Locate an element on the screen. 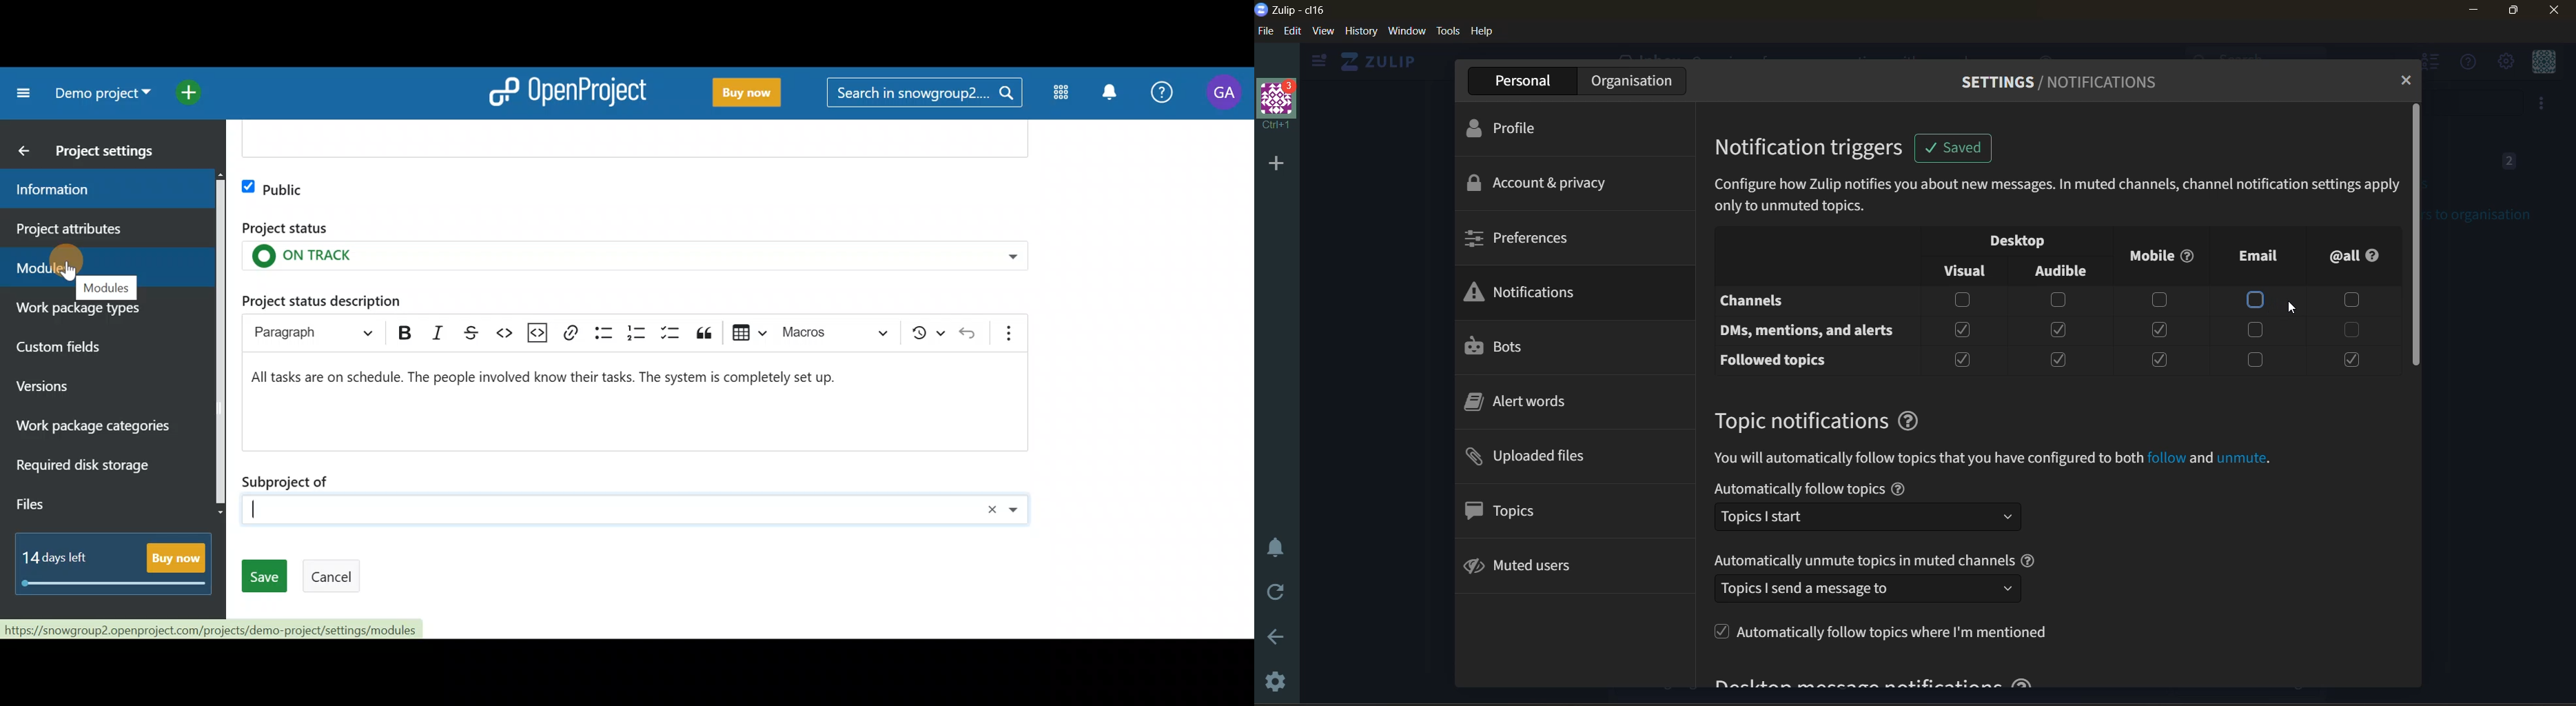 This screenshot has height=728, width=2576. Subproject of is located at coordinates (636, 496).